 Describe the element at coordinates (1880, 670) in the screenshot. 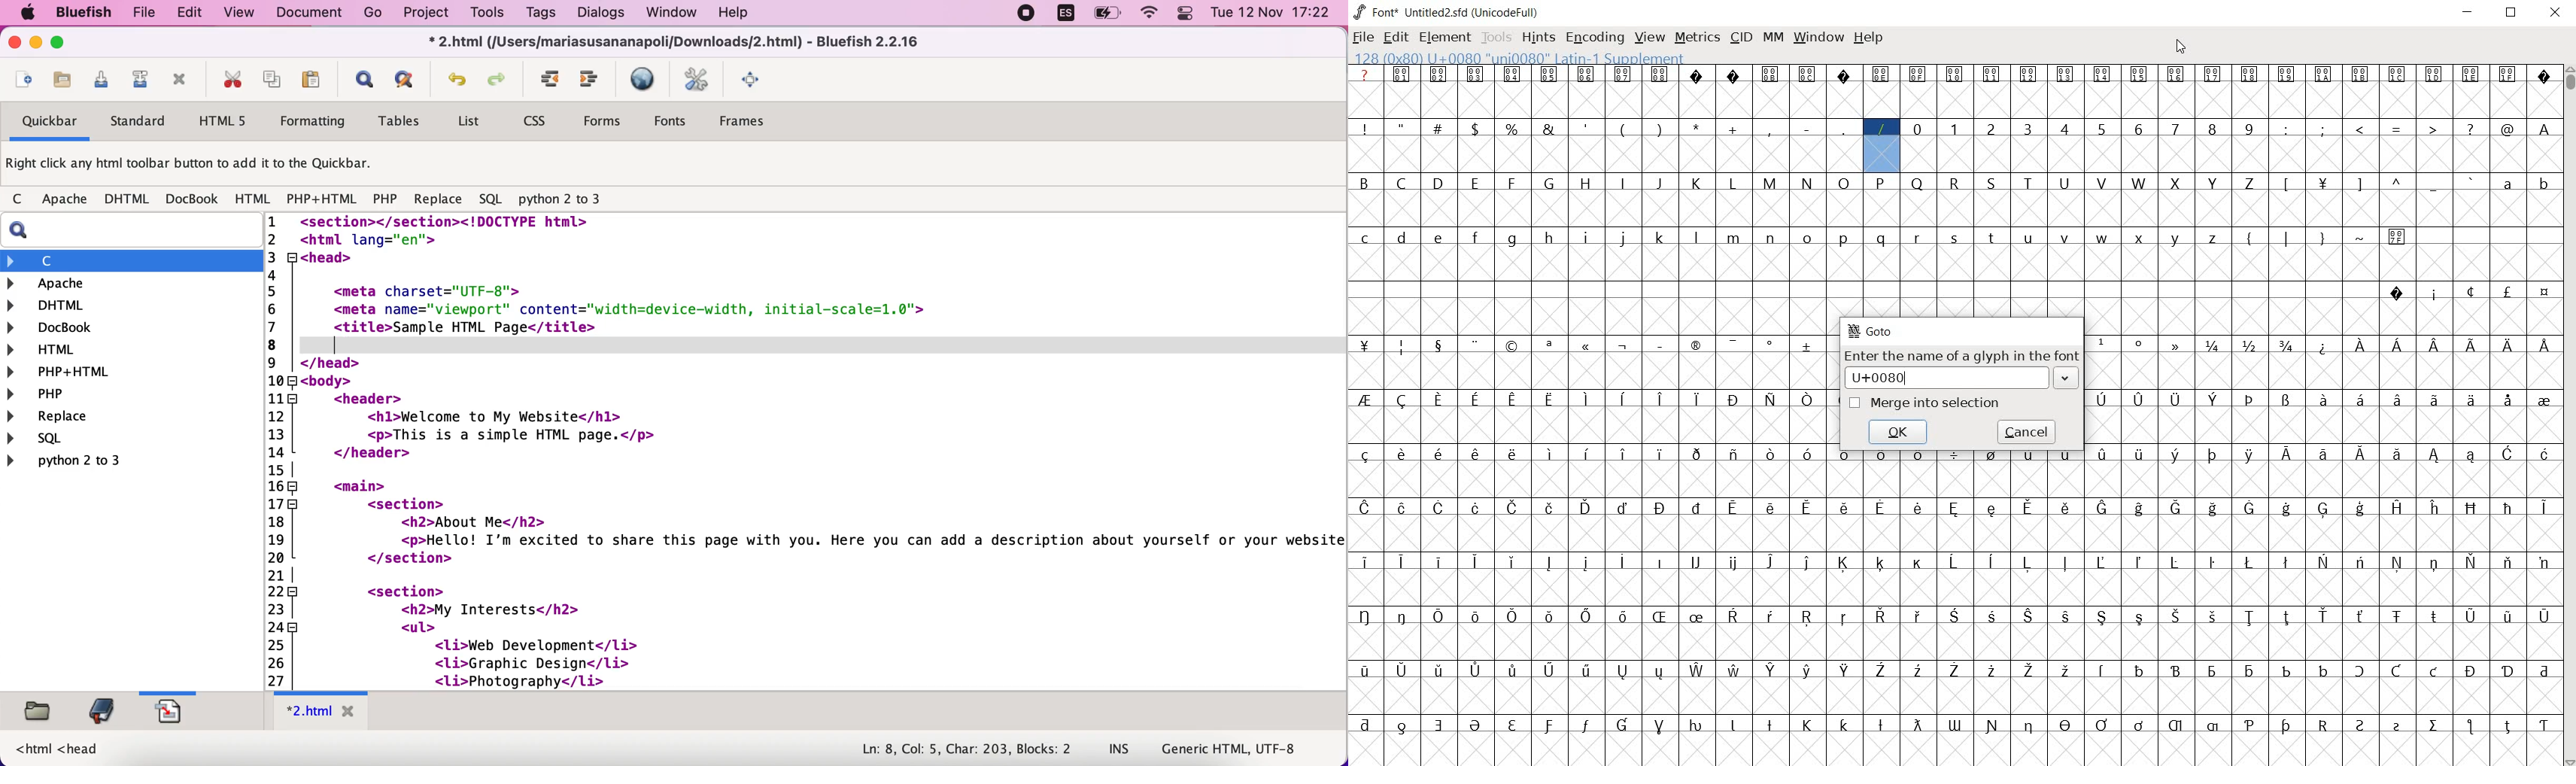

I see `glyph` at that location.